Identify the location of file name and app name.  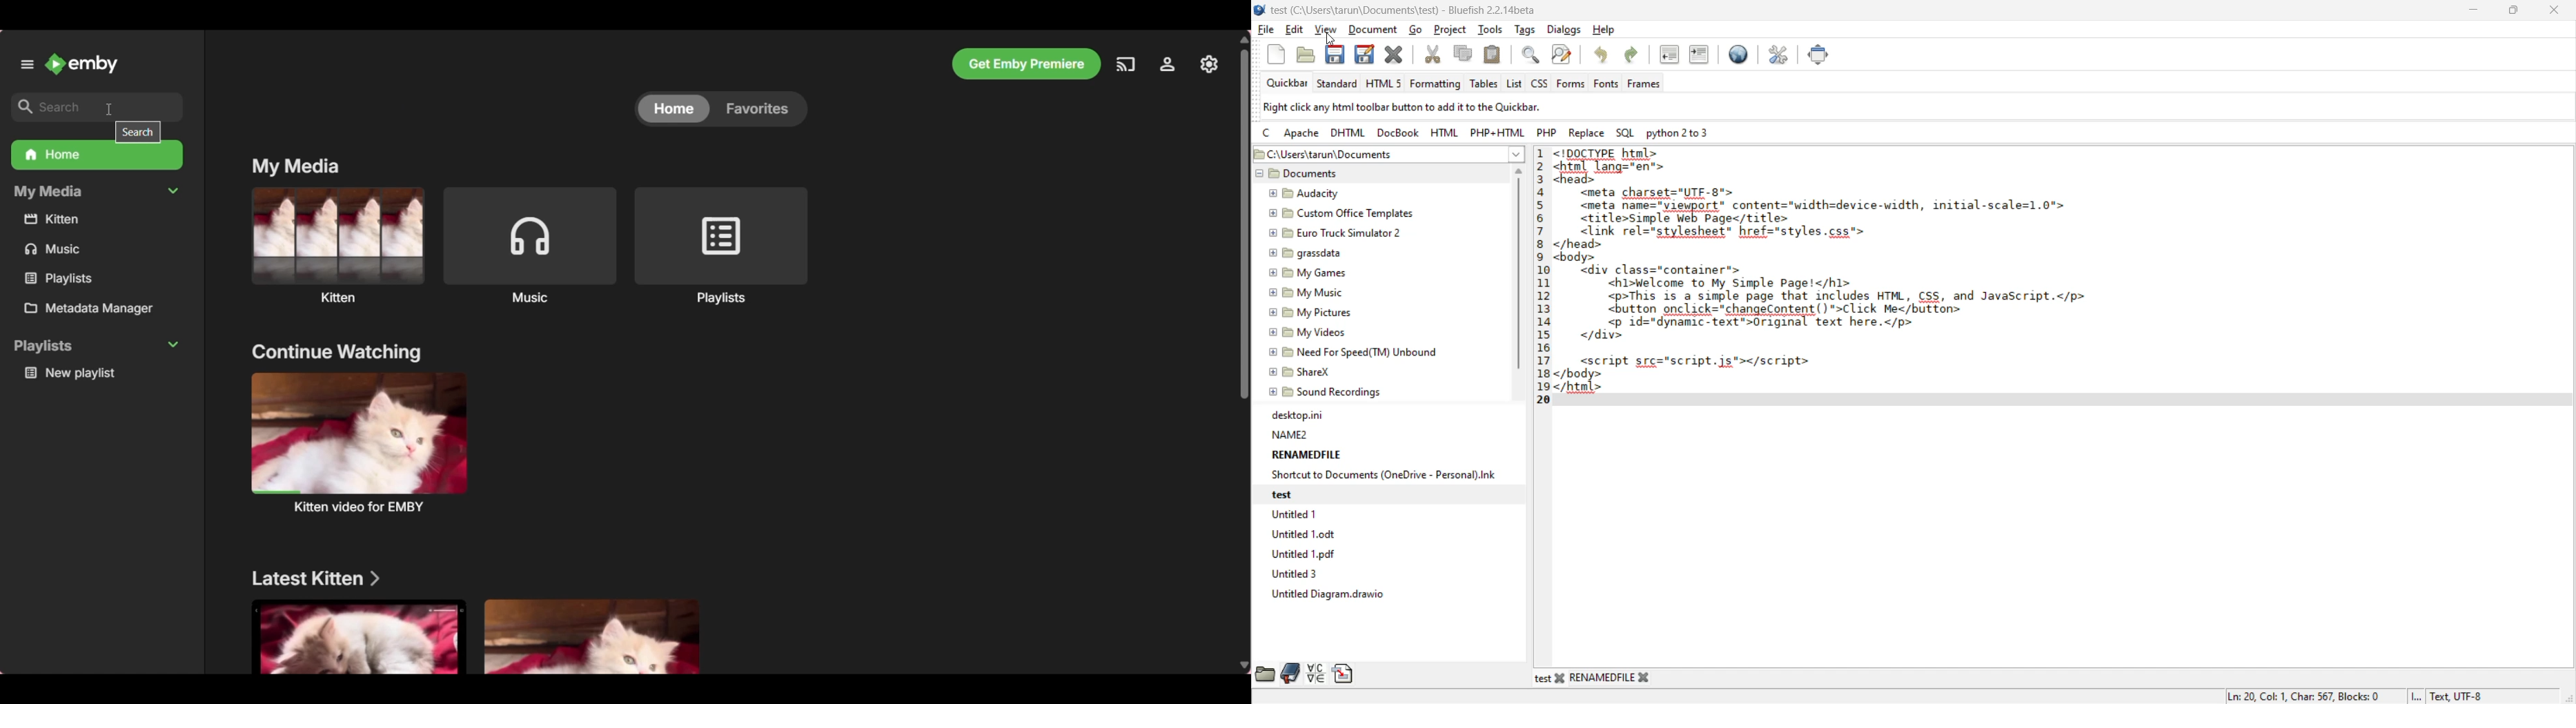
(1401, 10).